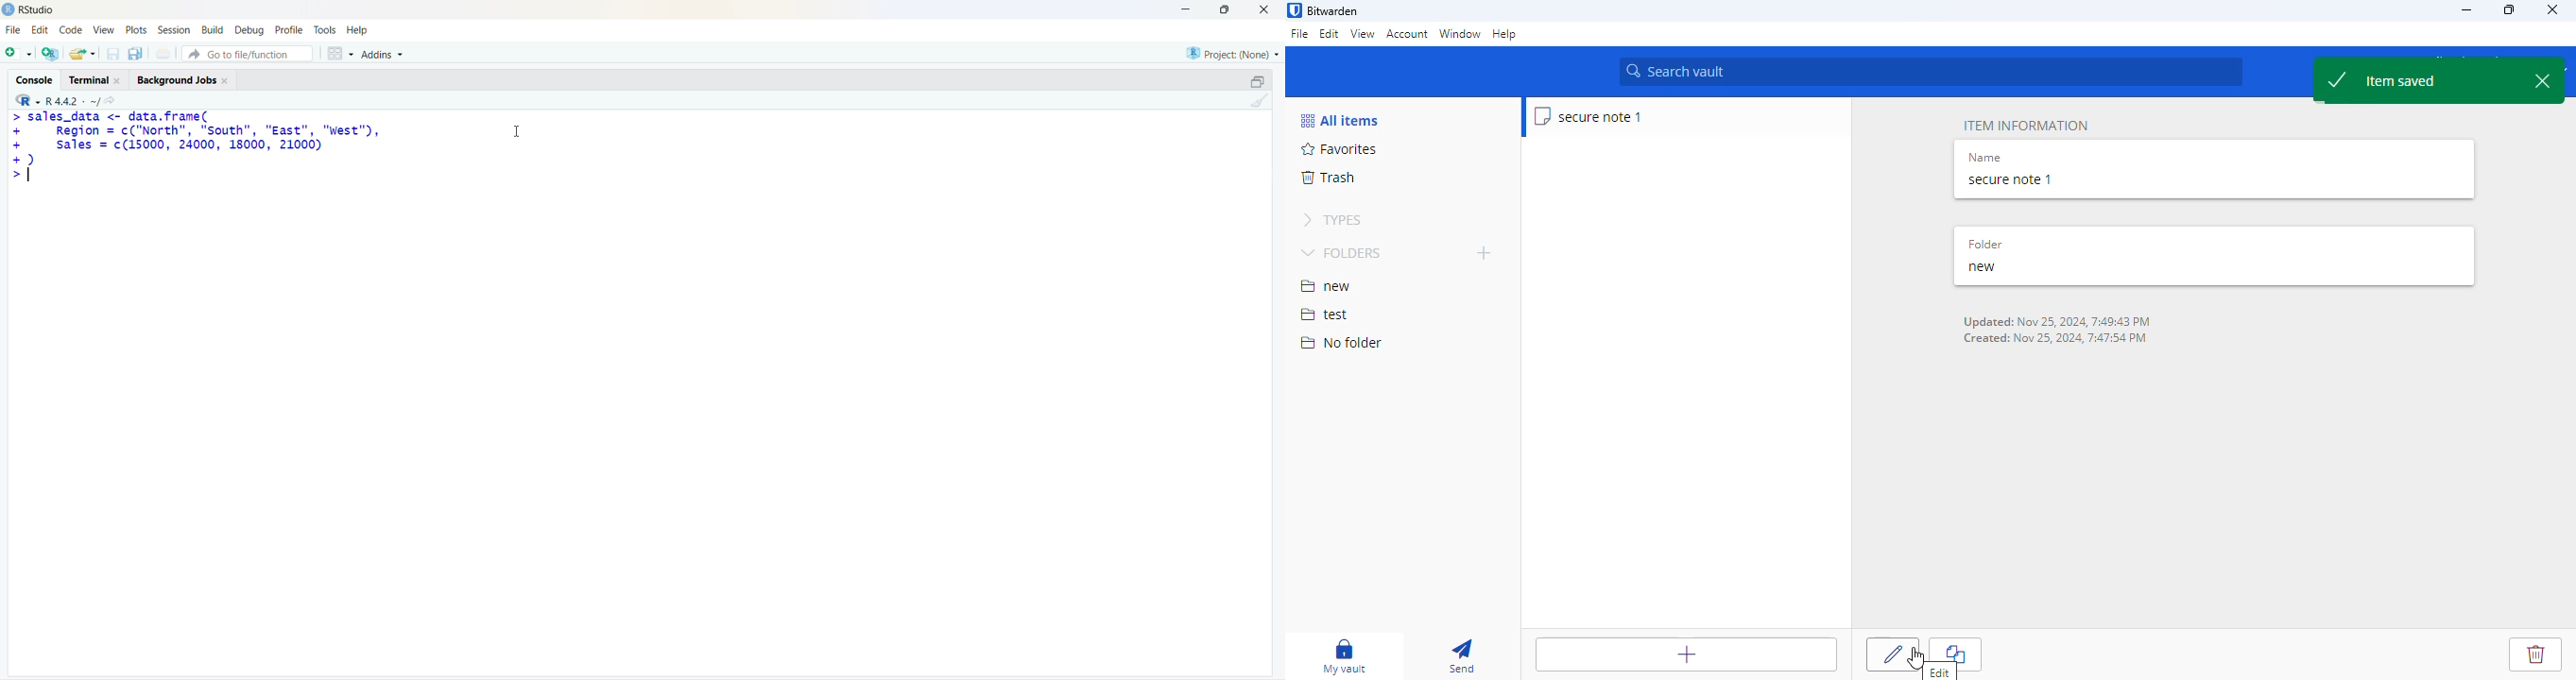  I want to click on search vault, so click(1931, 72).